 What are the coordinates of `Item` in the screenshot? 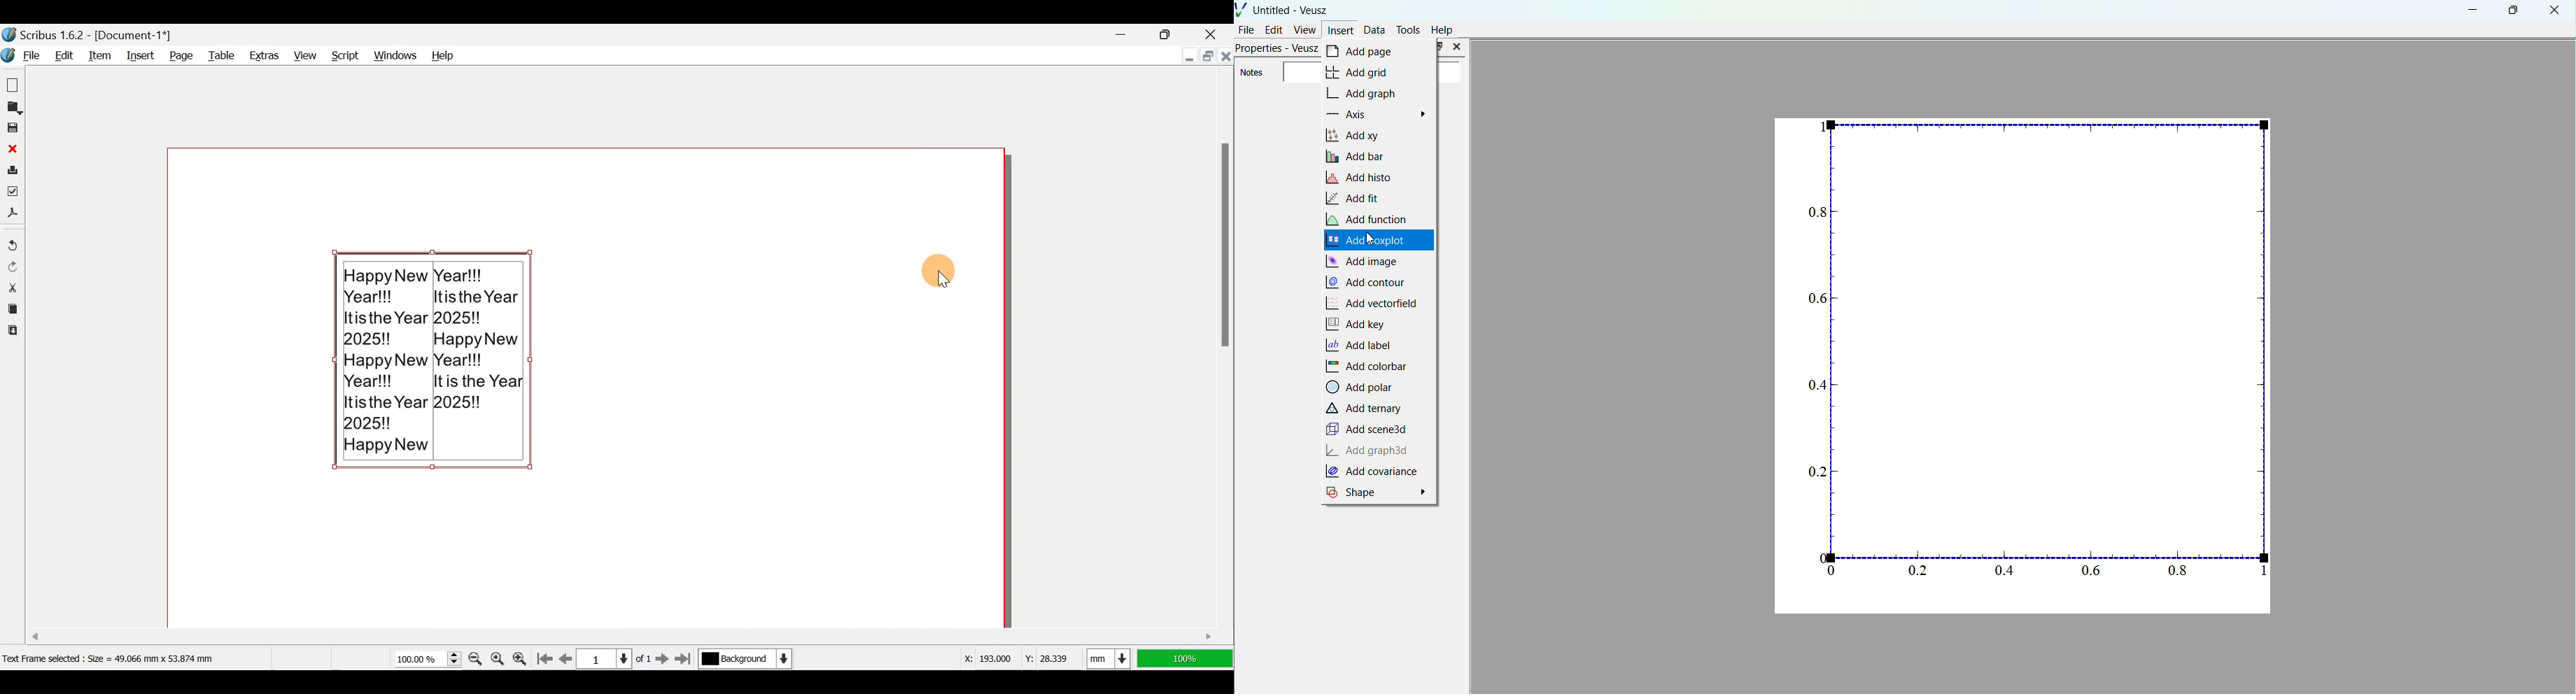 It's located at (103, 56).